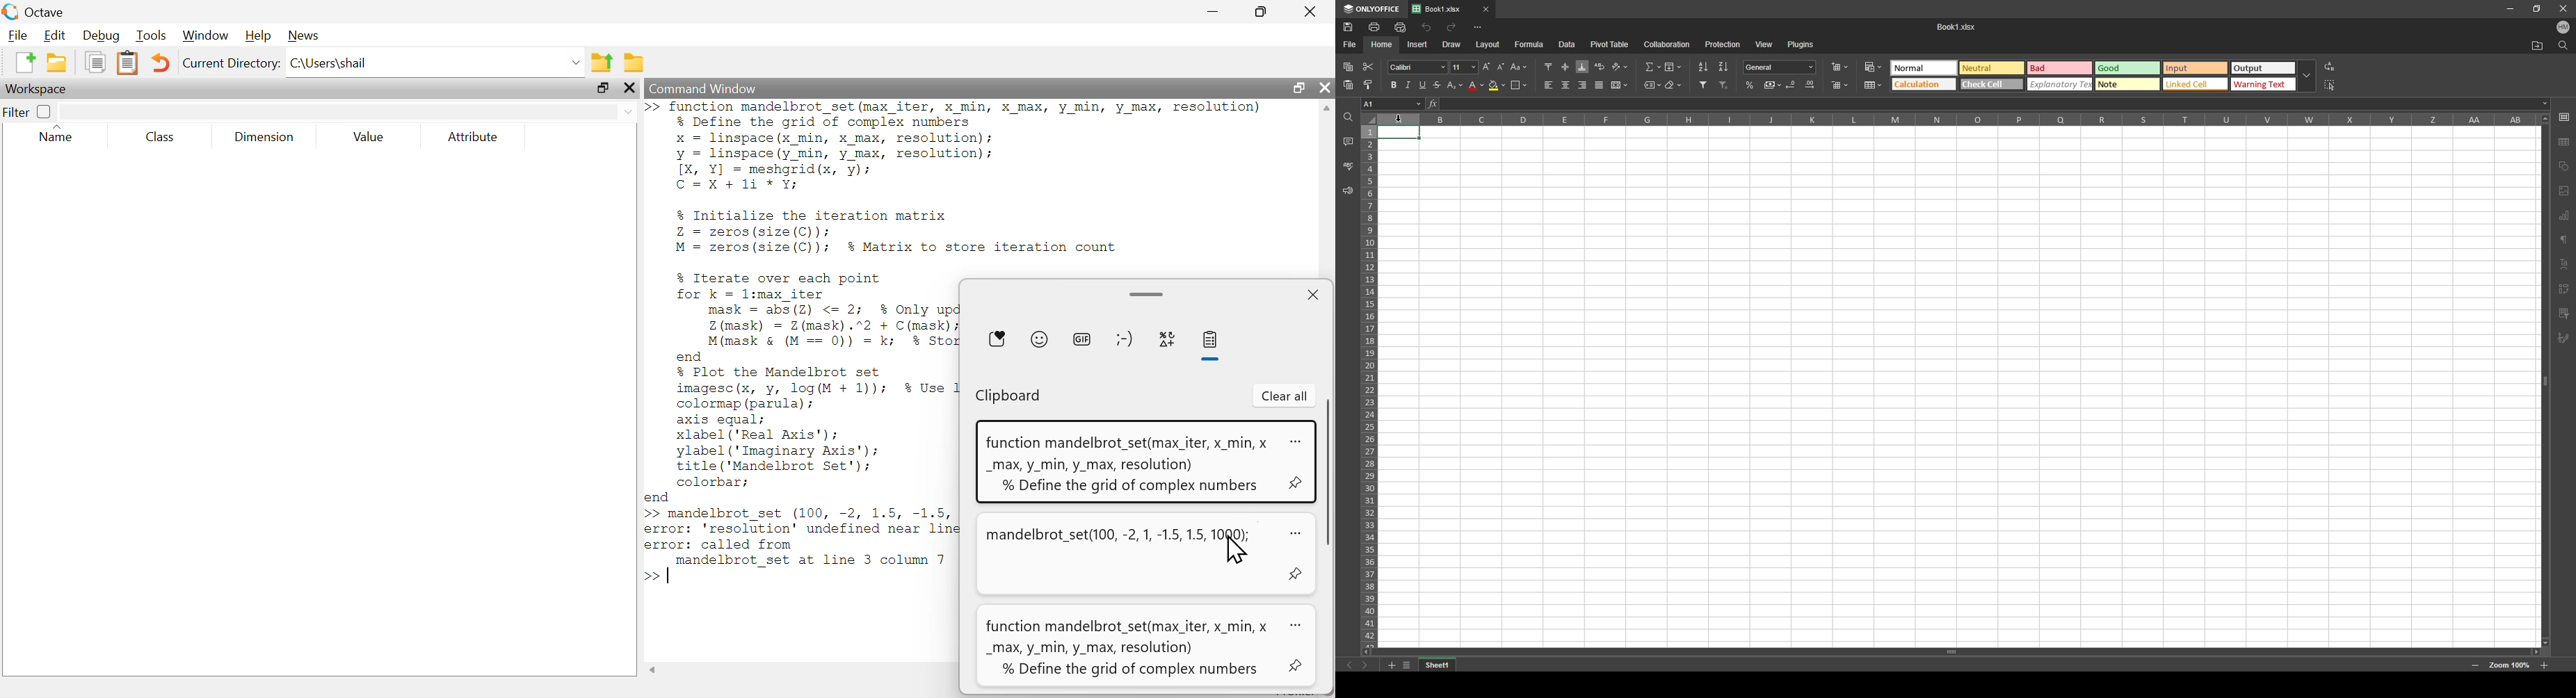 The image size is (2576, 700). I want to click on align middle, so click(1566, 67).